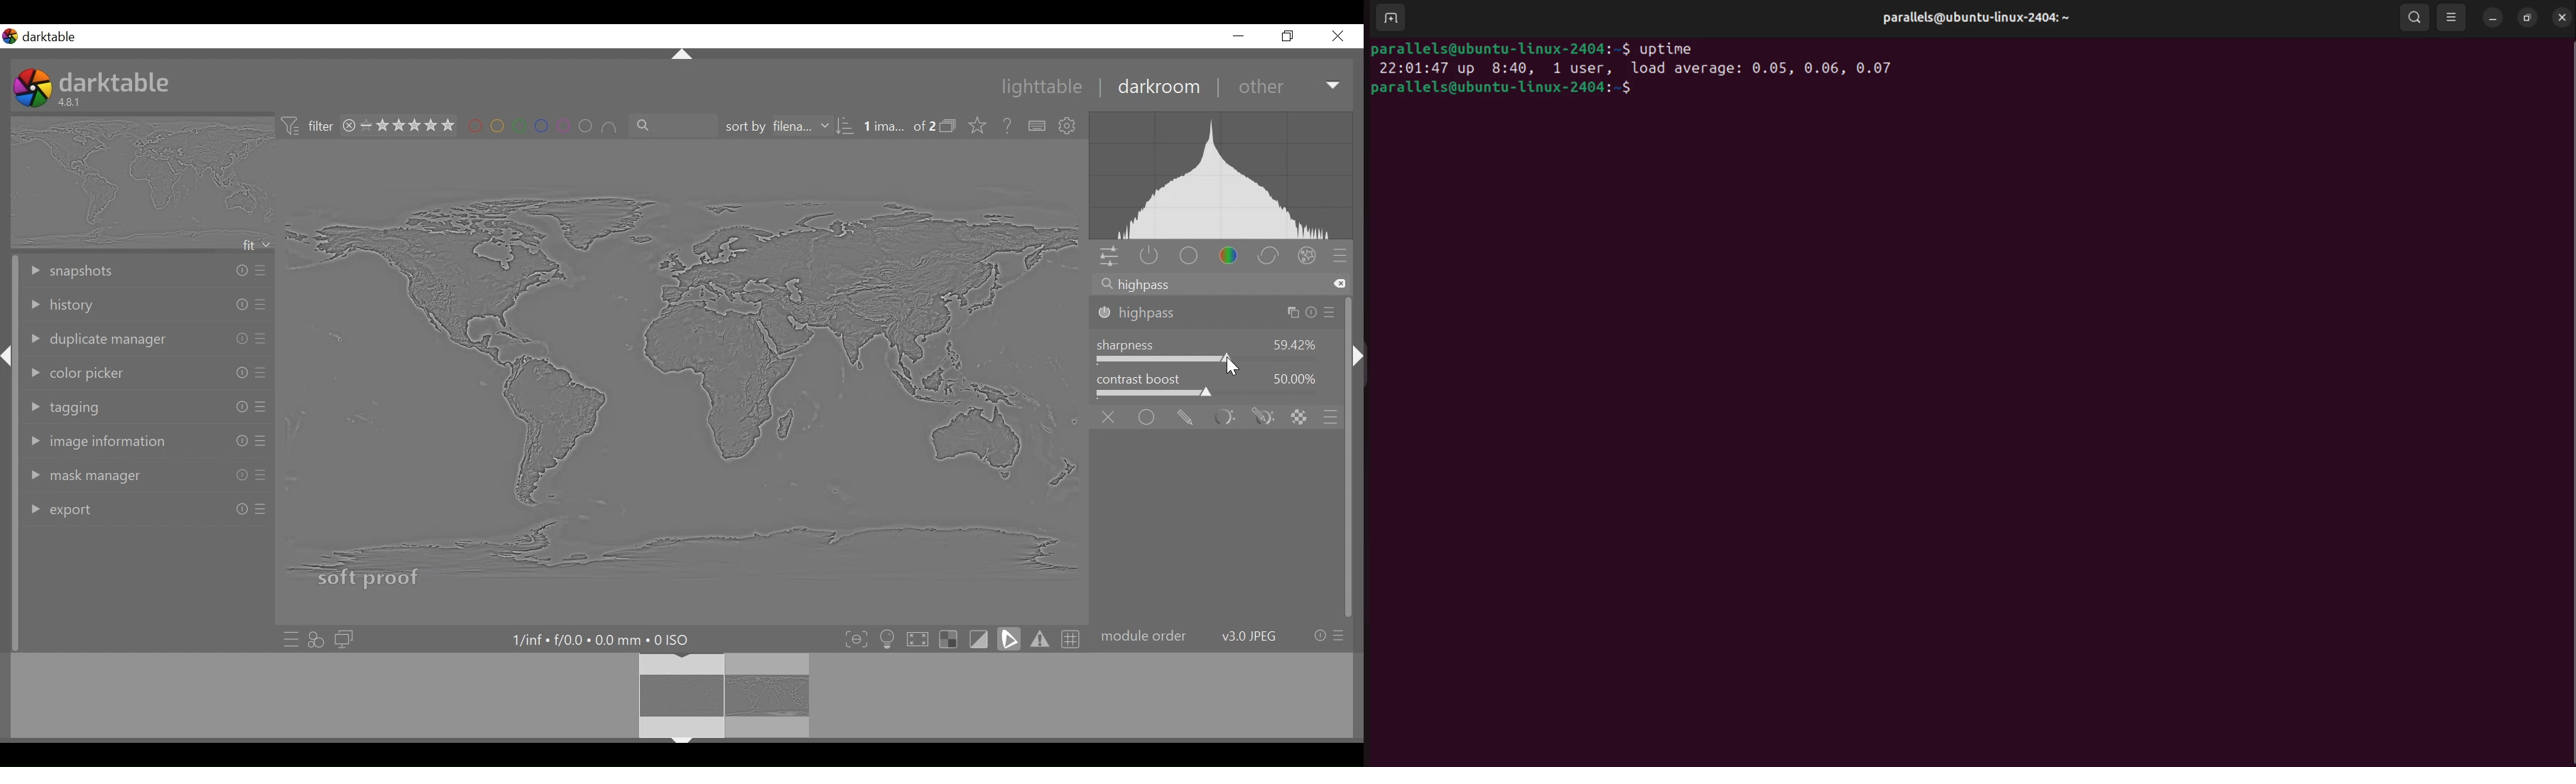 The height and width of the screenshot is (784, 2576). I want to click on icon, so click(291, 126).